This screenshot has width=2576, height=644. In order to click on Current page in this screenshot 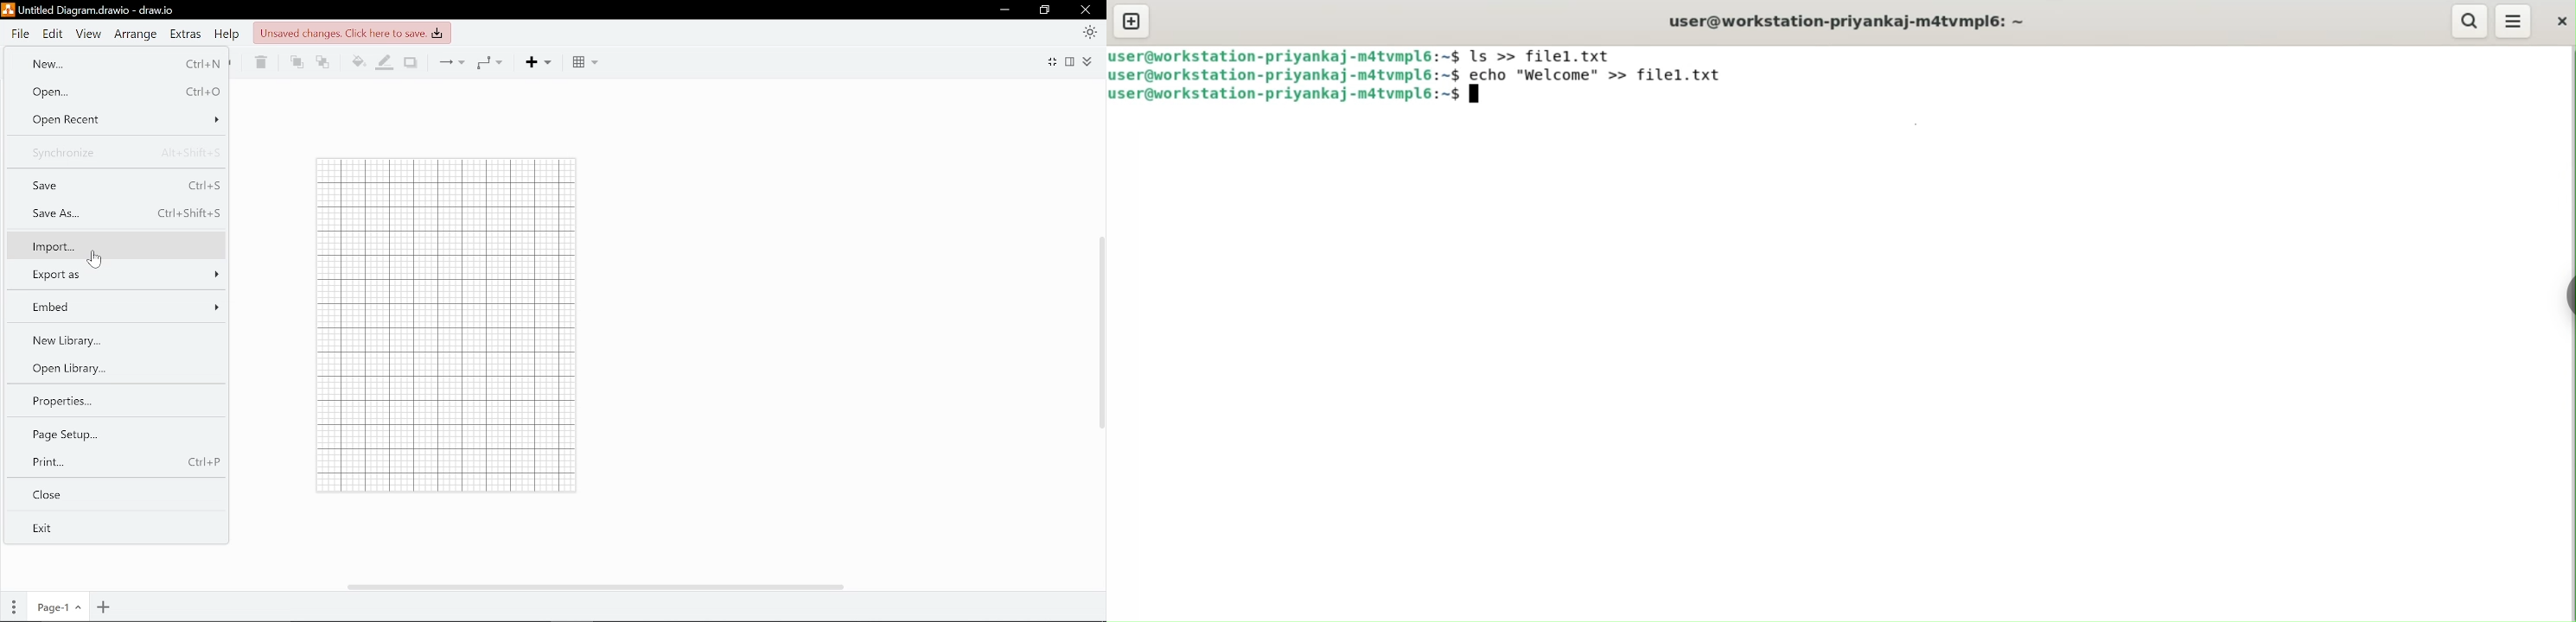, I will do `click(54, 608)`.